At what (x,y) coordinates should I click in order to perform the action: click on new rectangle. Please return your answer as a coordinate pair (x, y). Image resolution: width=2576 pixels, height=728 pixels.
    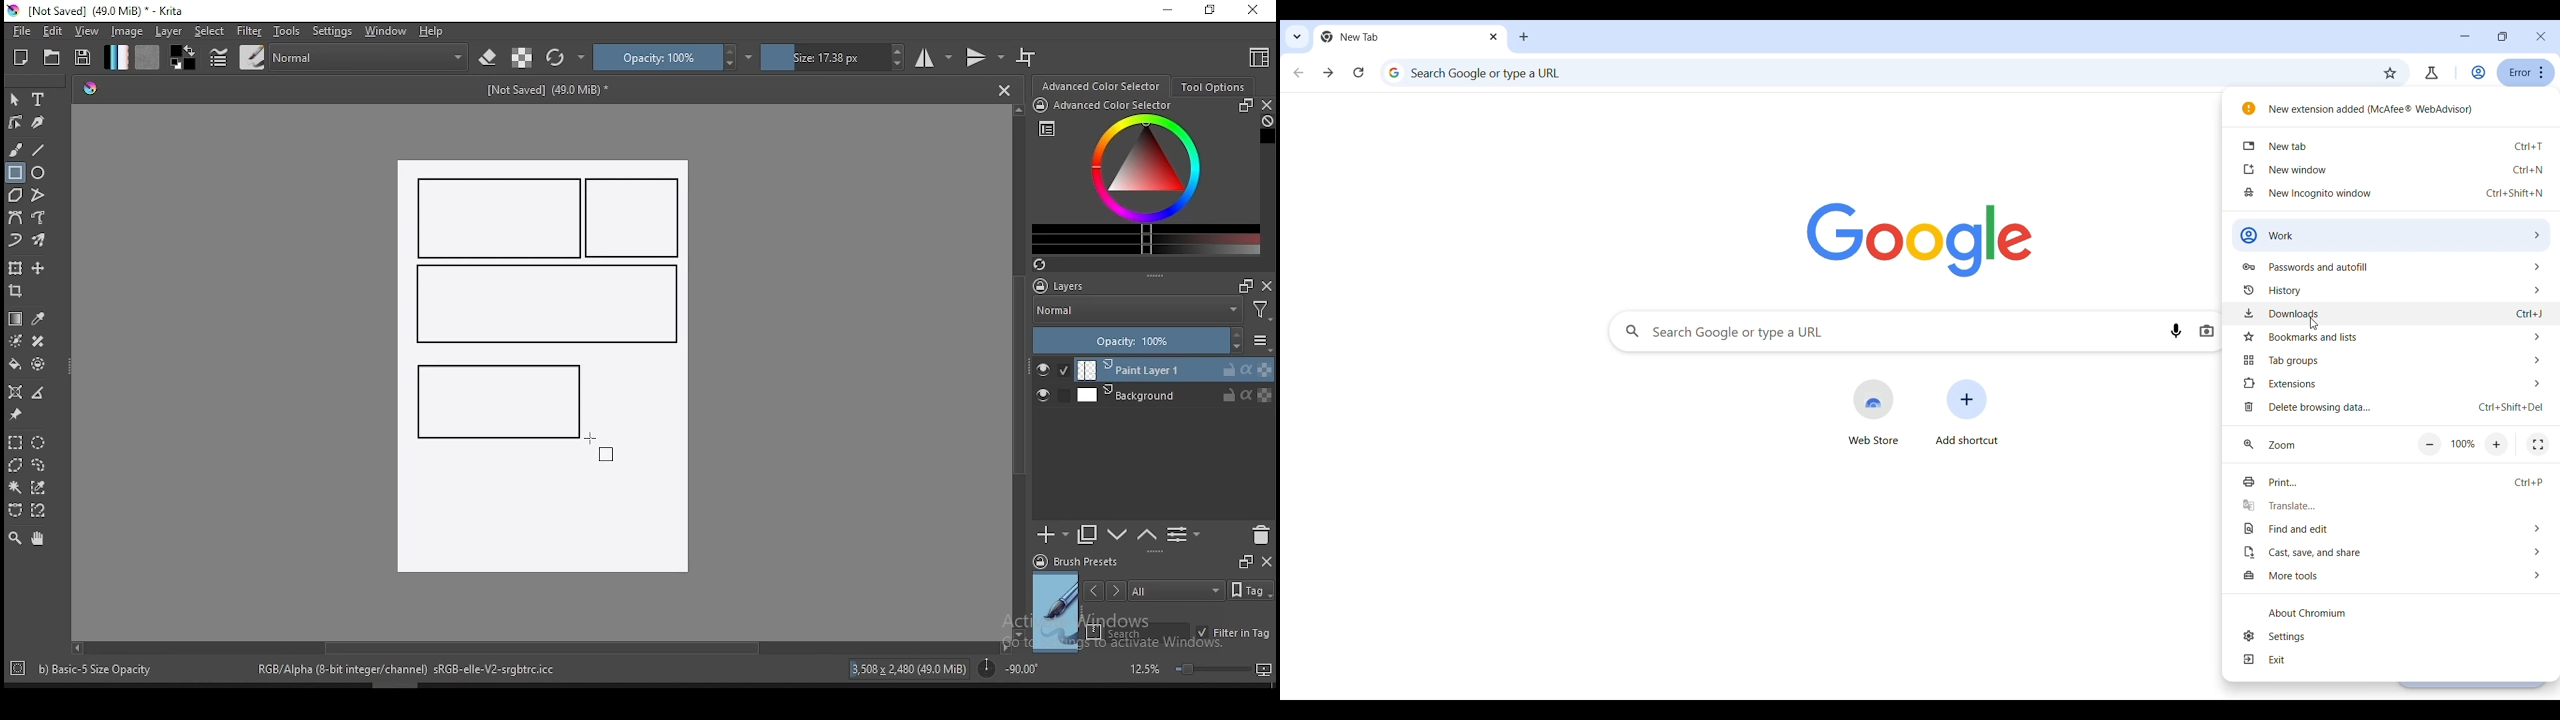
    Looking at the image, I should click on (636, 219).